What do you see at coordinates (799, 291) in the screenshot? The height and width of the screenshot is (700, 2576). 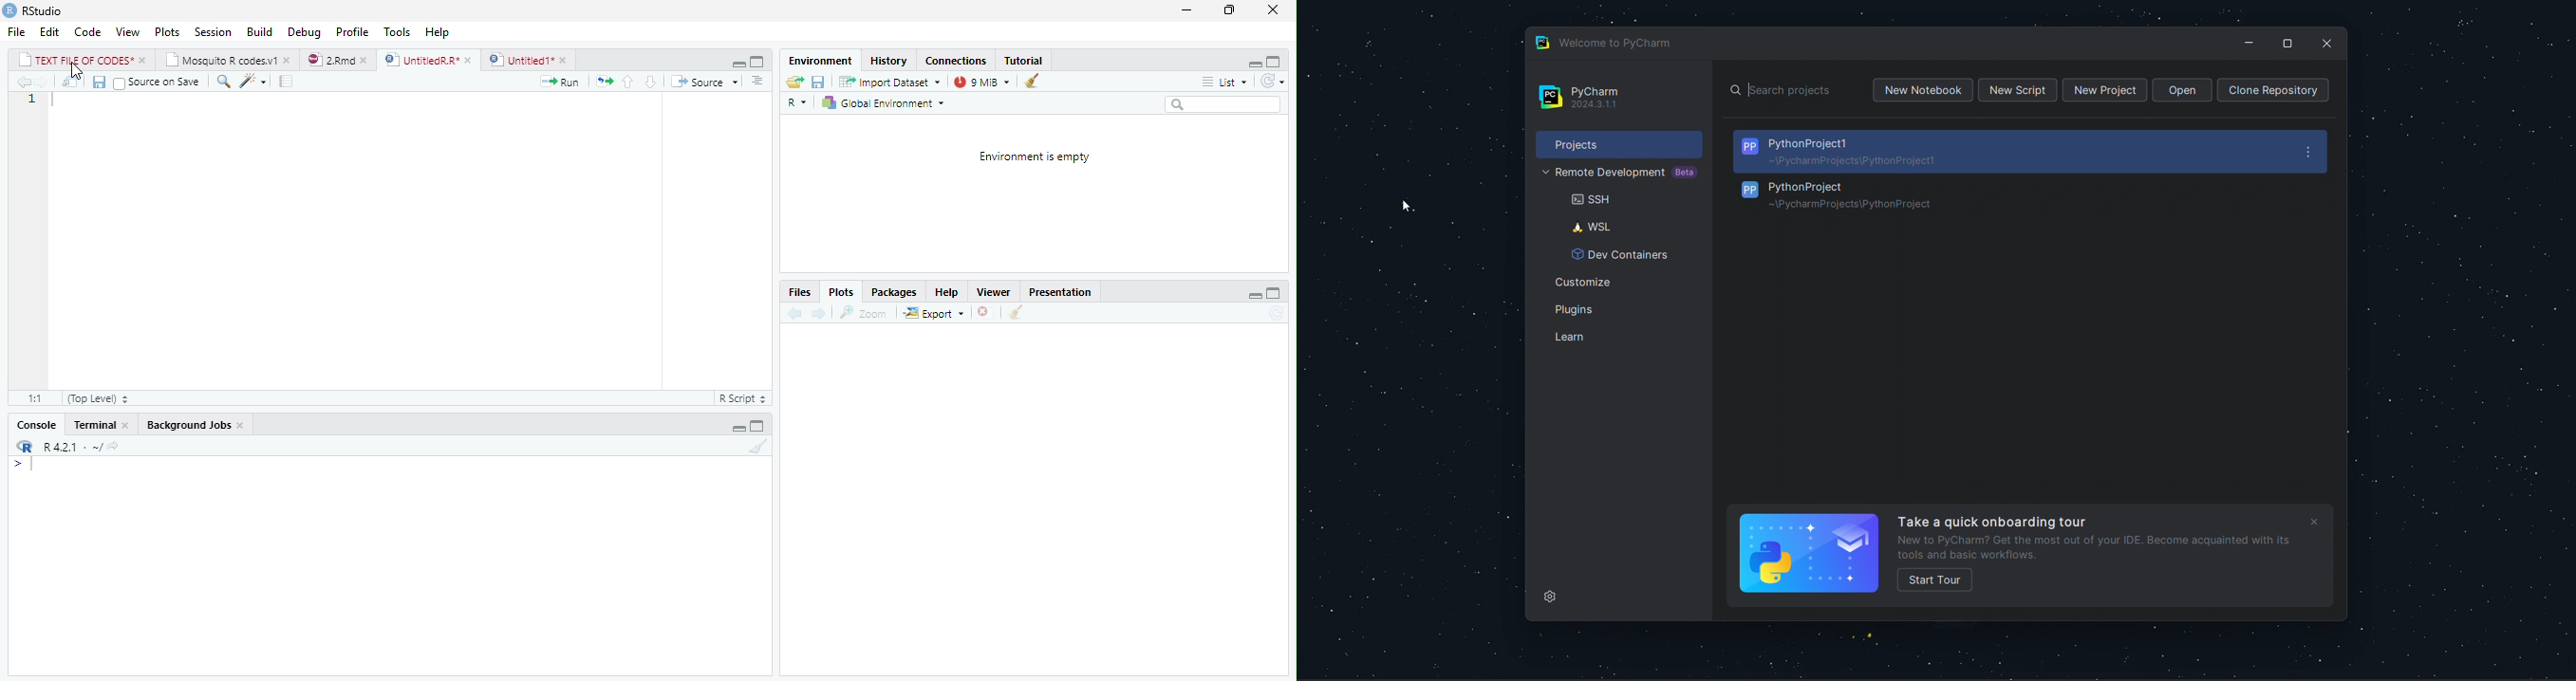 I see `Files` at bounding box center [799, 291].